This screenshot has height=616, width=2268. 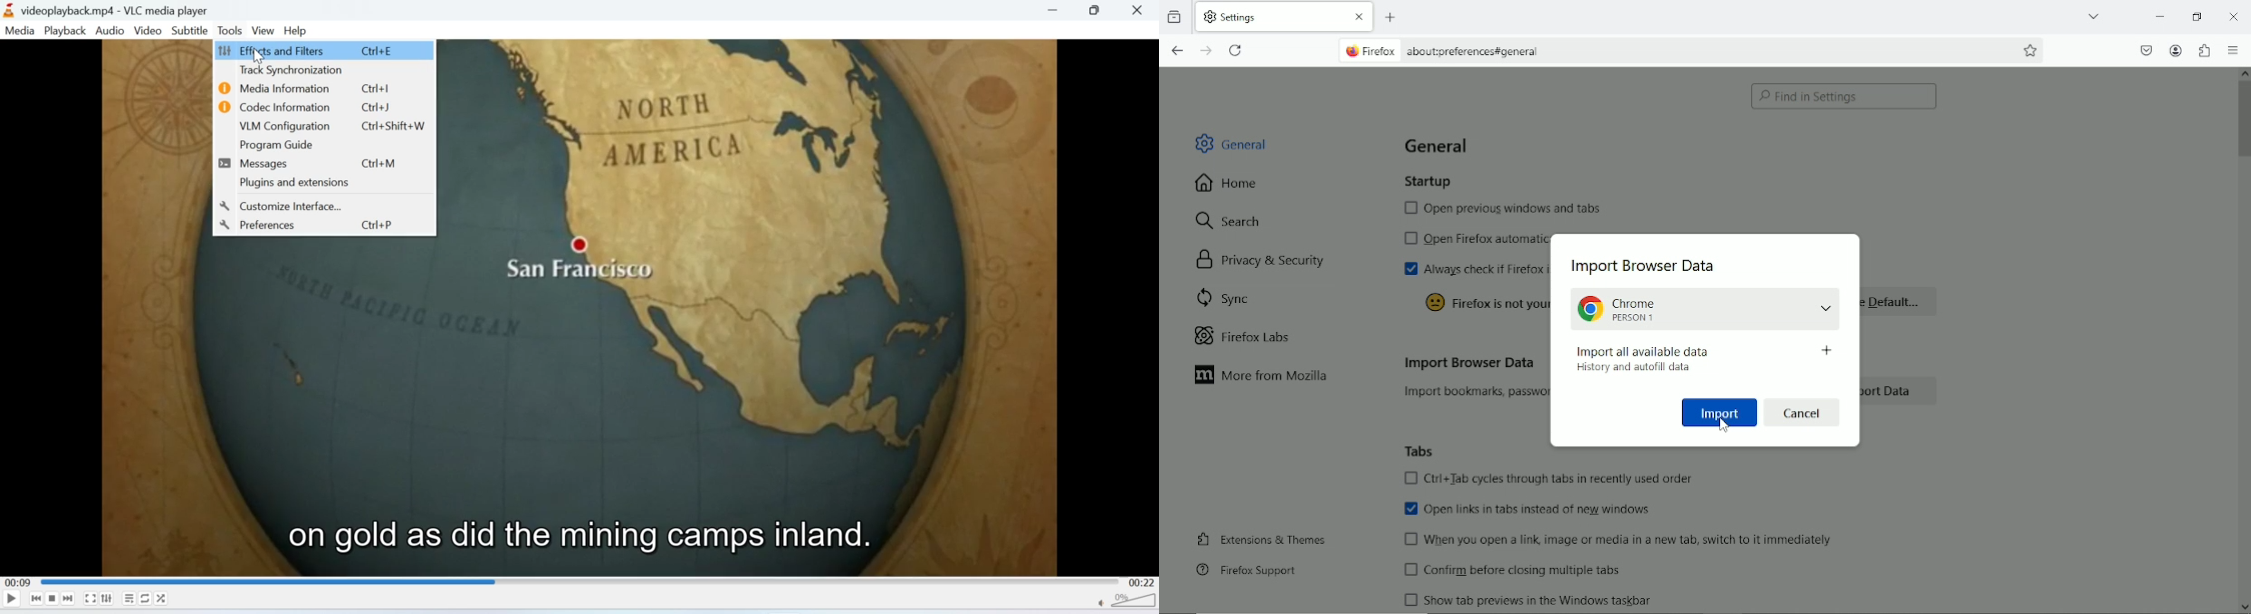 I want to click on Privacy & security, so click(x=1267, y=259).